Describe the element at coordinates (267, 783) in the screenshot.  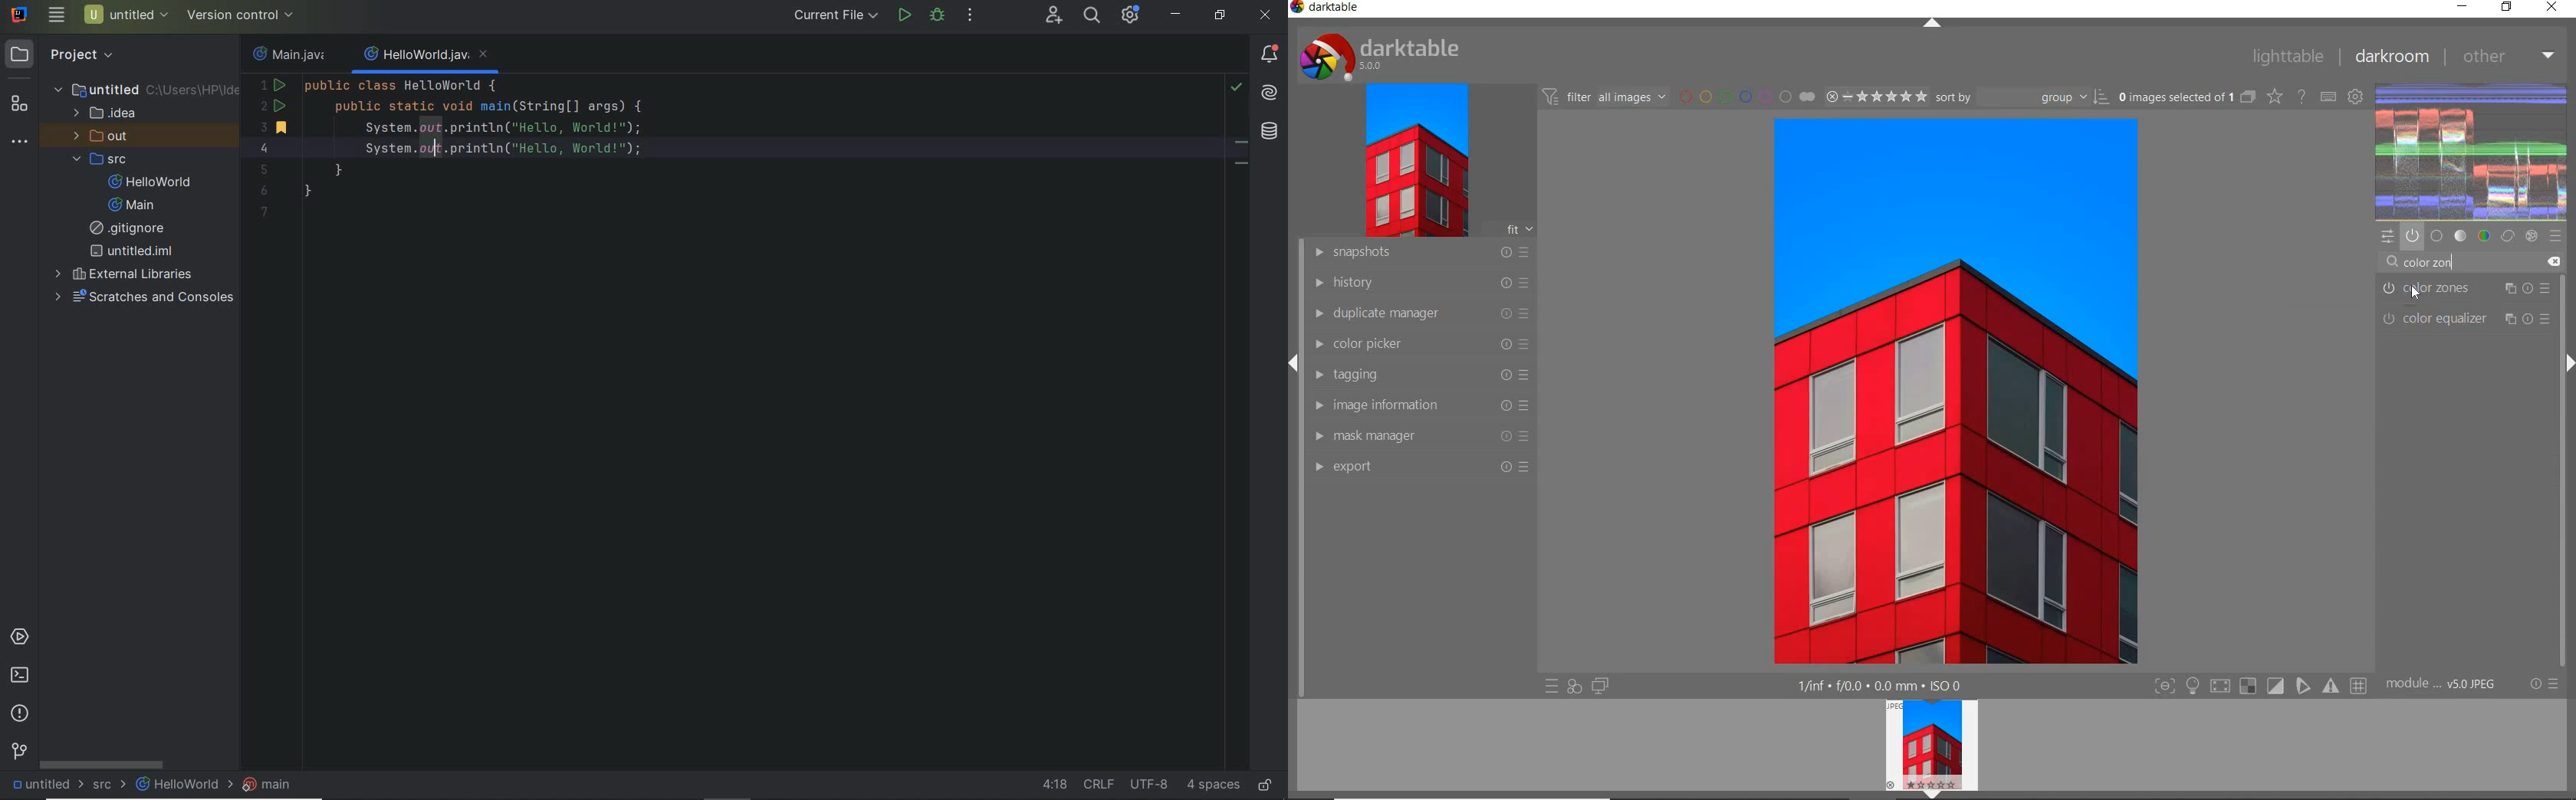
I see `main` at that location.